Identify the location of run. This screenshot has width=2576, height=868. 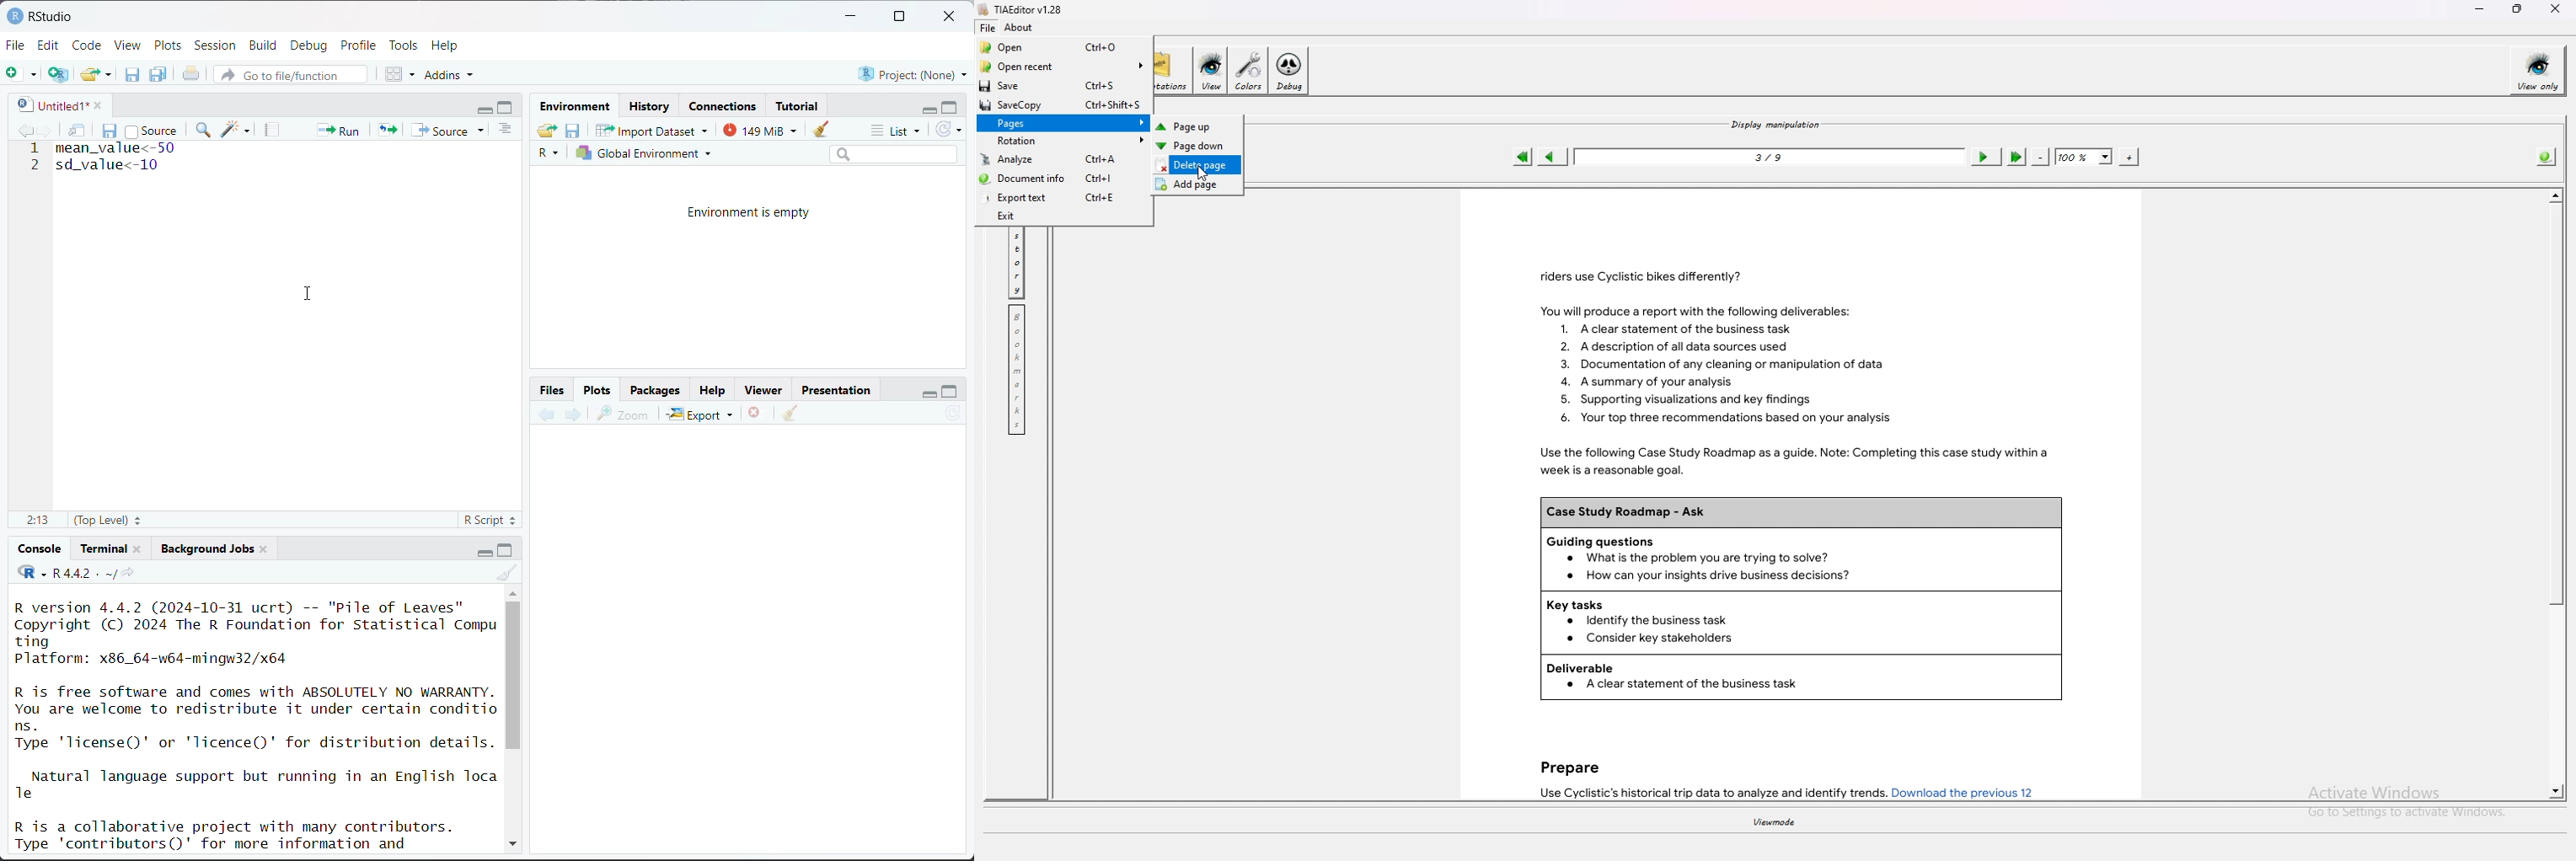
(336, 129).